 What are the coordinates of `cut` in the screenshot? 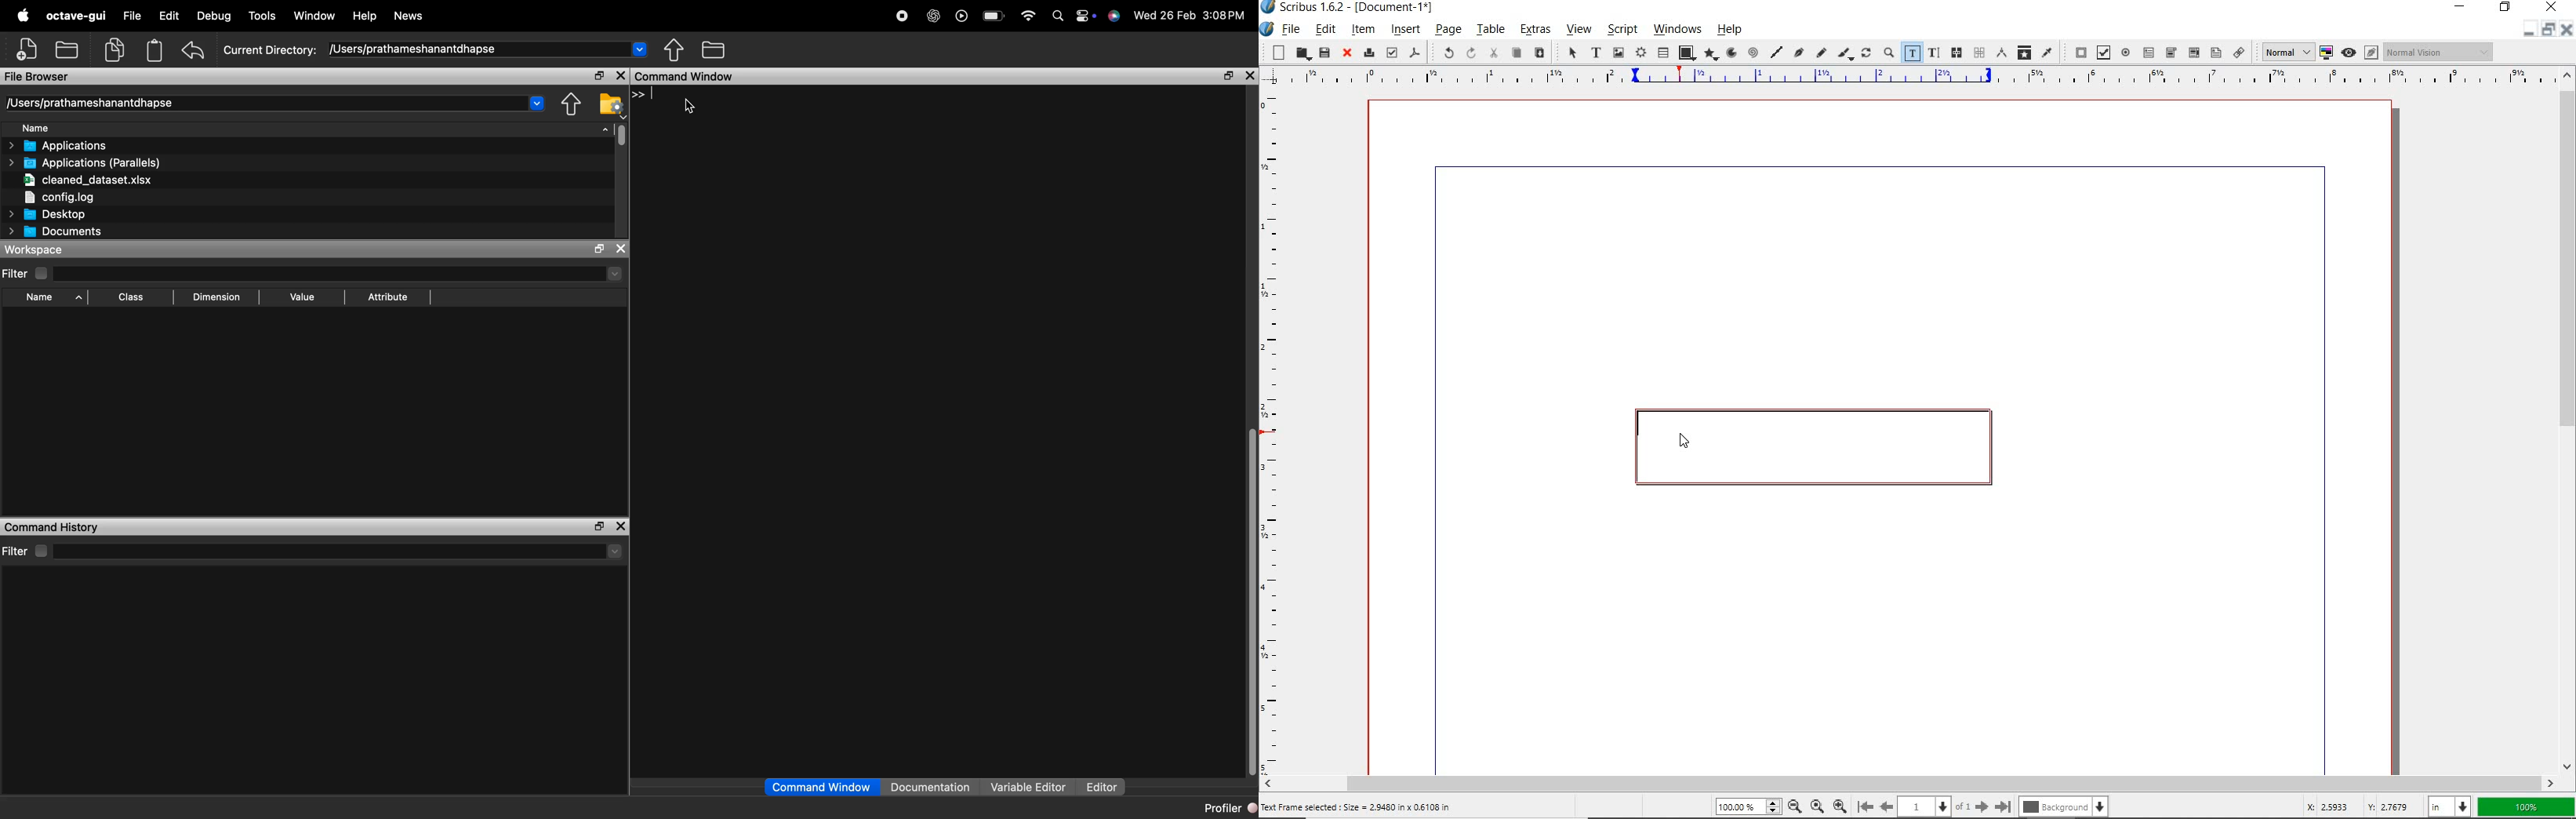 It's located at (1493, 53).